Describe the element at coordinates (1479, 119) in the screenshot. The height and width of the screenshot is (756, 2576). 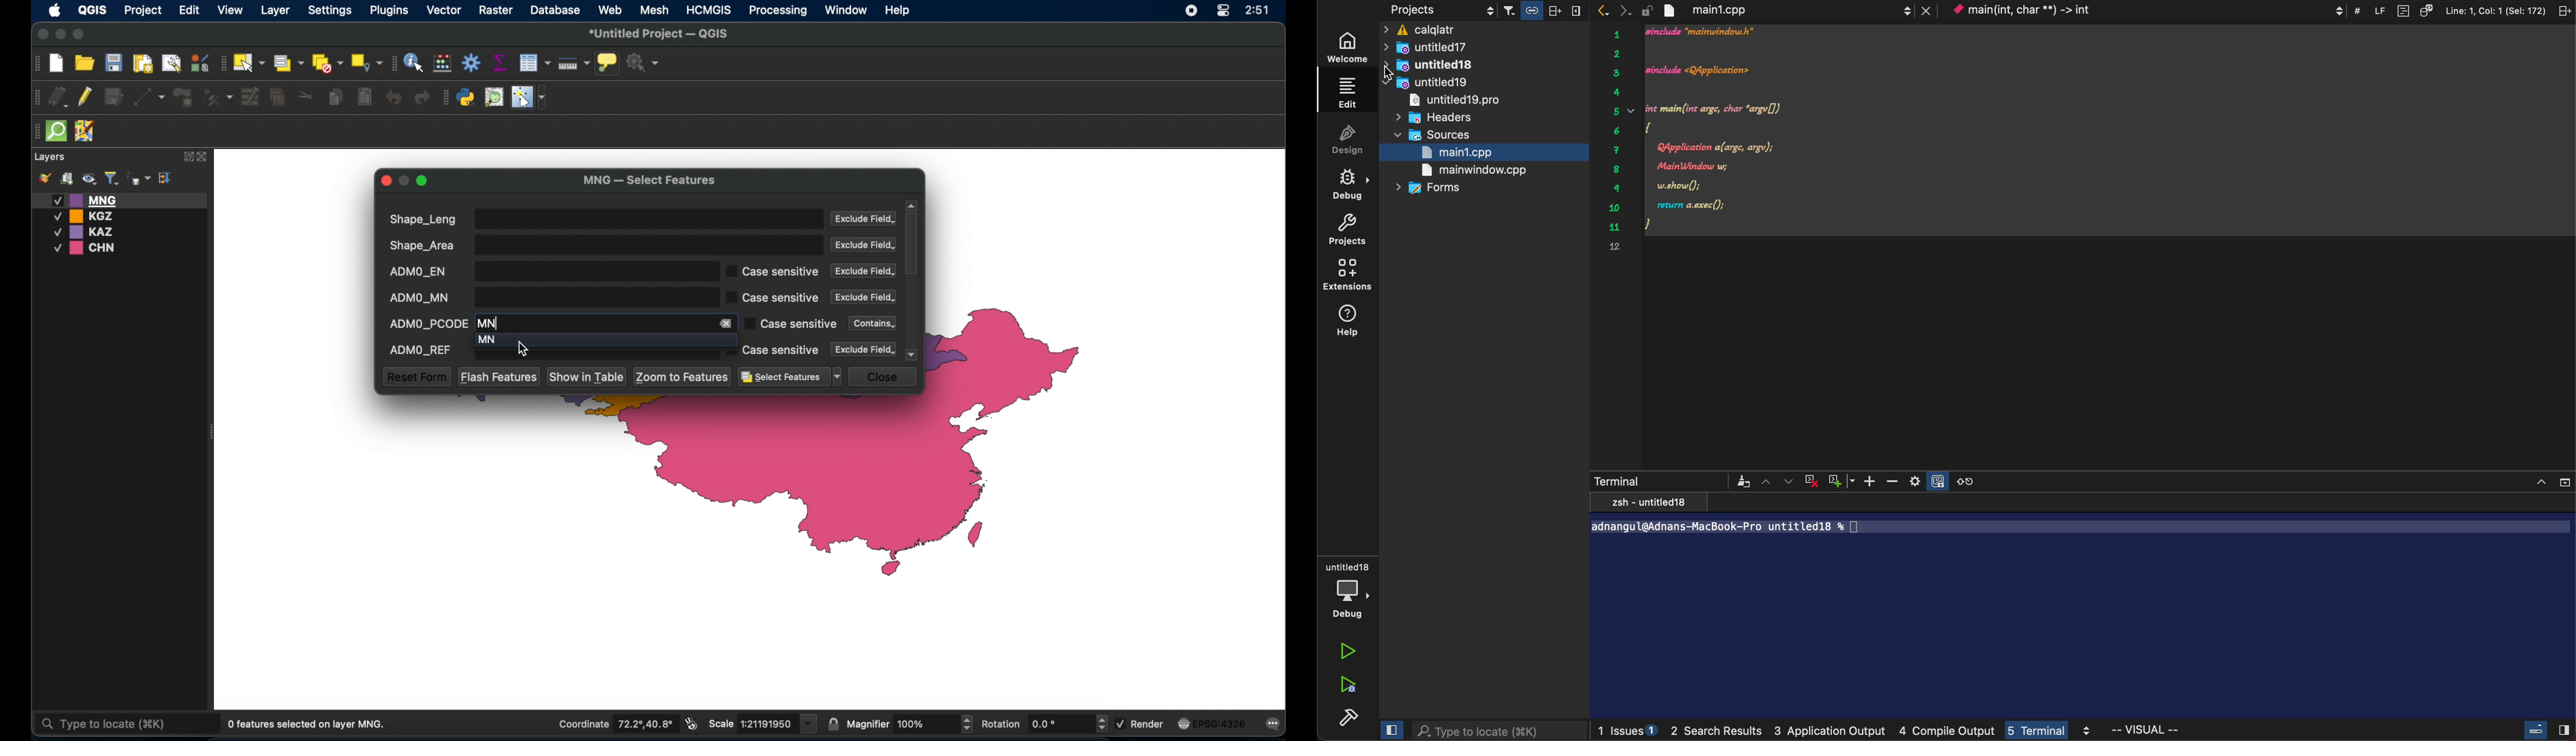
I see `main window` at that location.